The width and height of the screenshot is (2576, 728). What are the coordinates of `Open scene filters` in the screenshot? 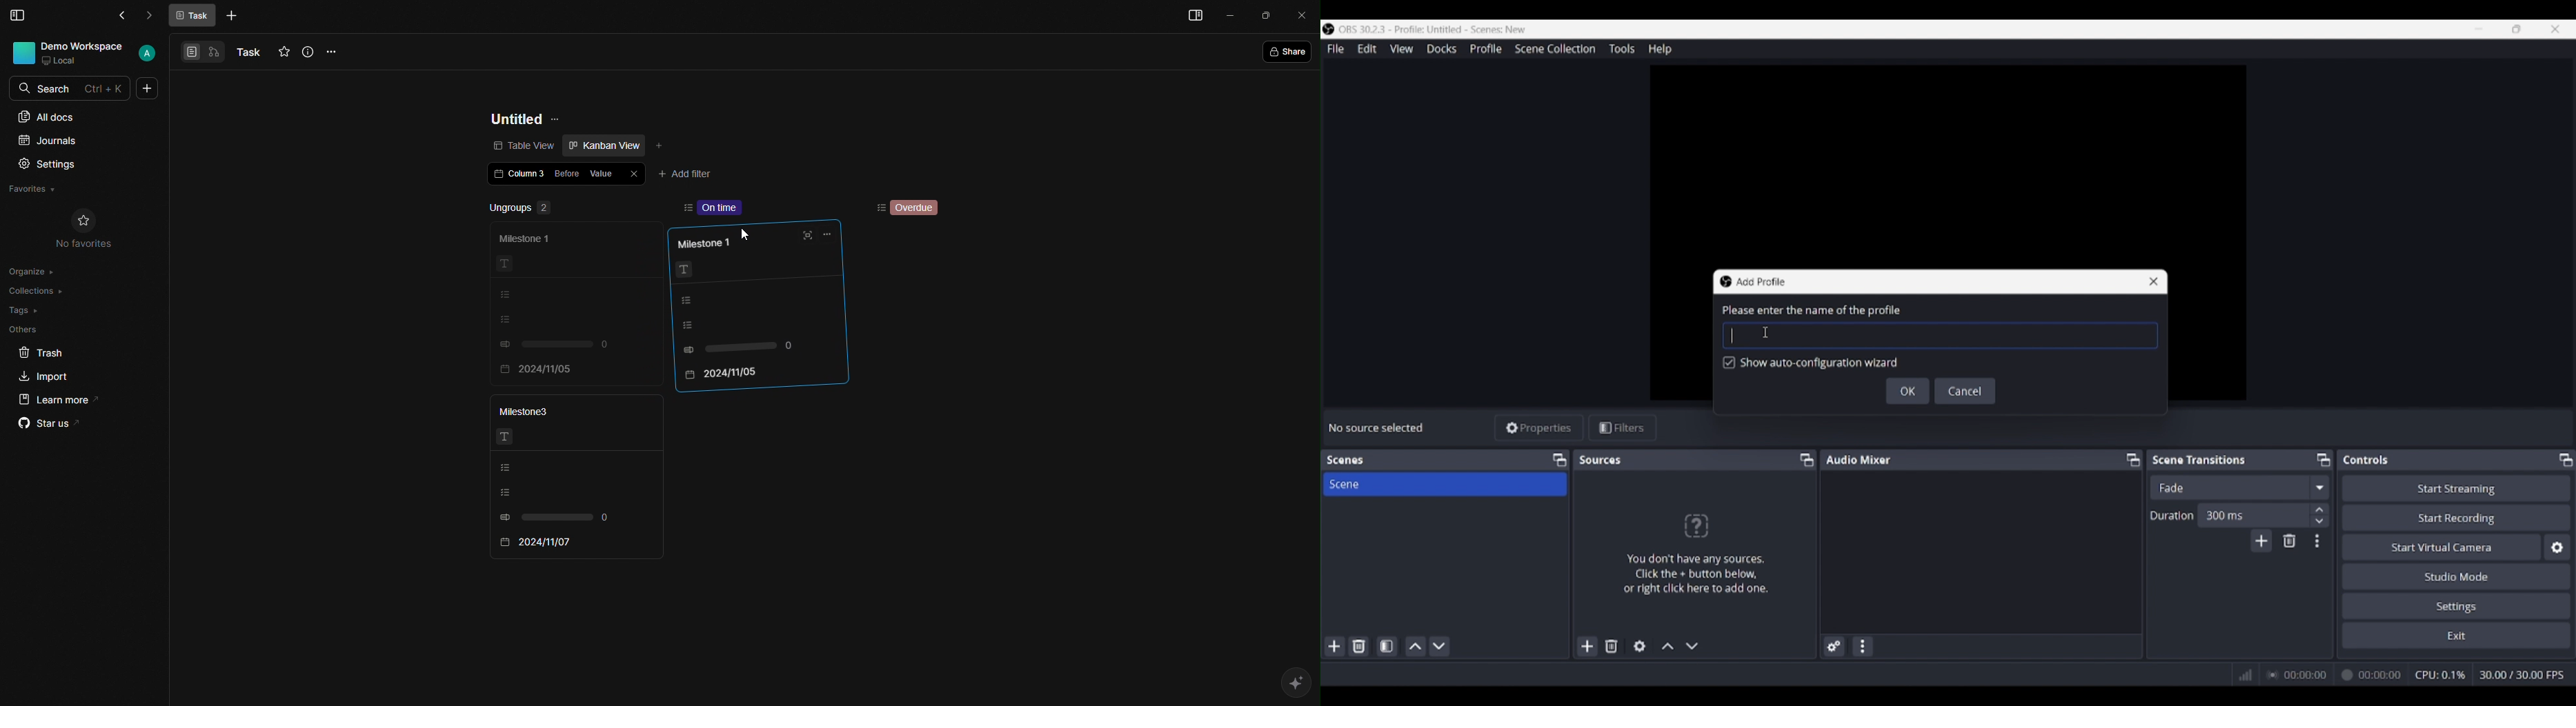 It's located at (1386, 646).